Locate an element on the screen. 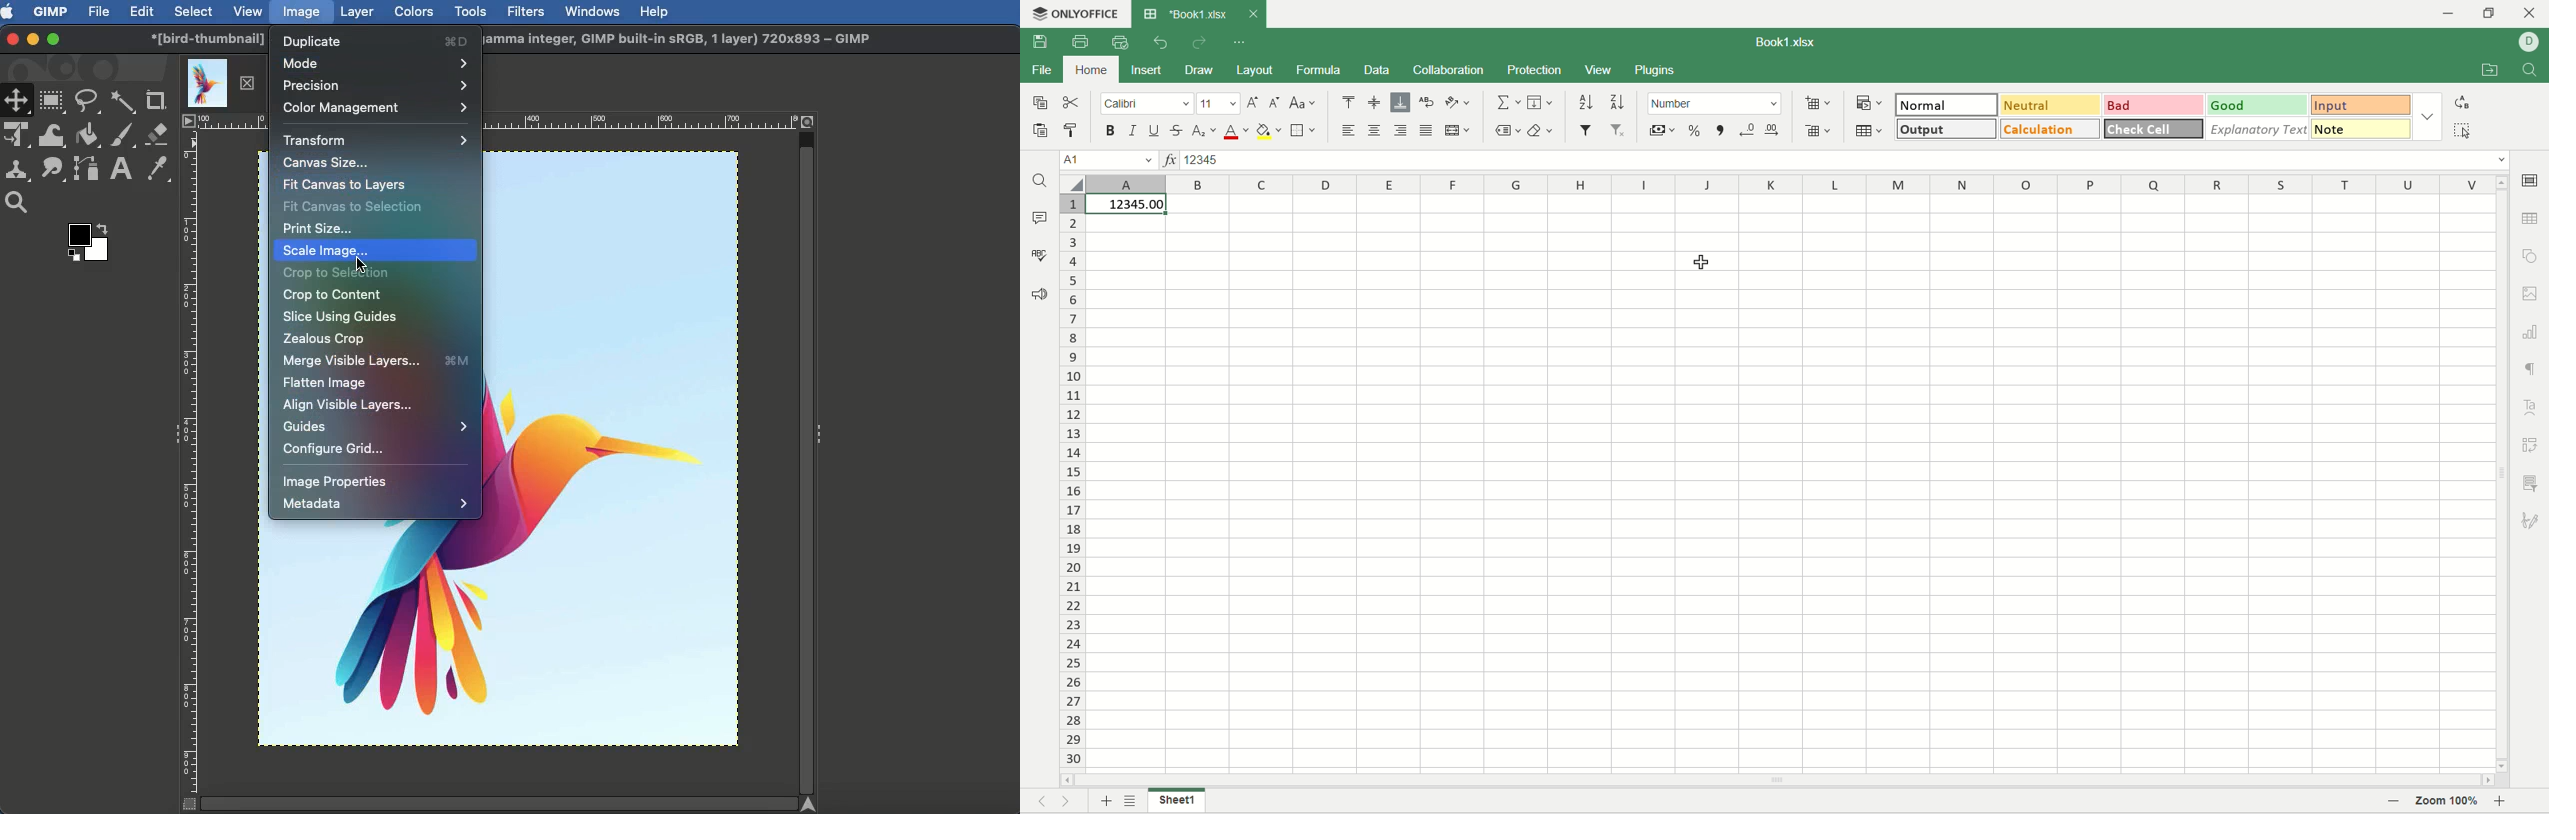 This screenshot has height=840, width=2576. subscript is located at coordinates (1203, 131).